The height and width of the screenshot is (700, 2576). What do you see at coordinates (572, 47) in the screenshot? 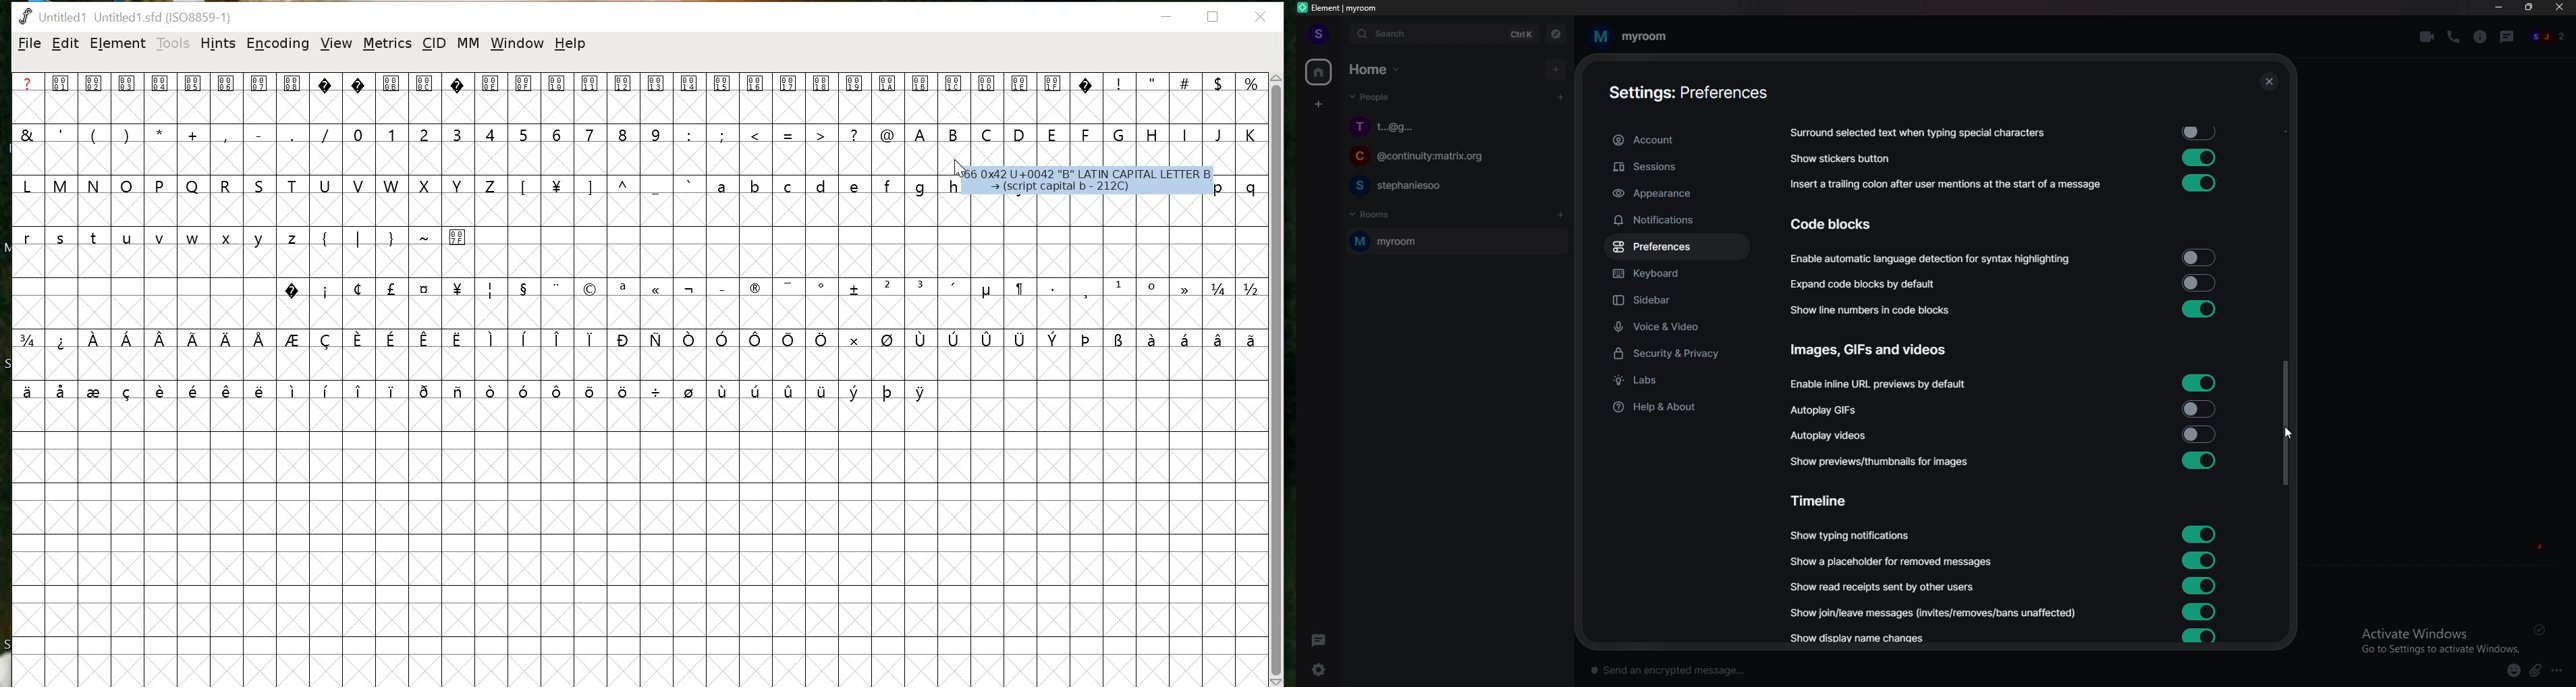
I see `help` at bounding box center [572, 47].